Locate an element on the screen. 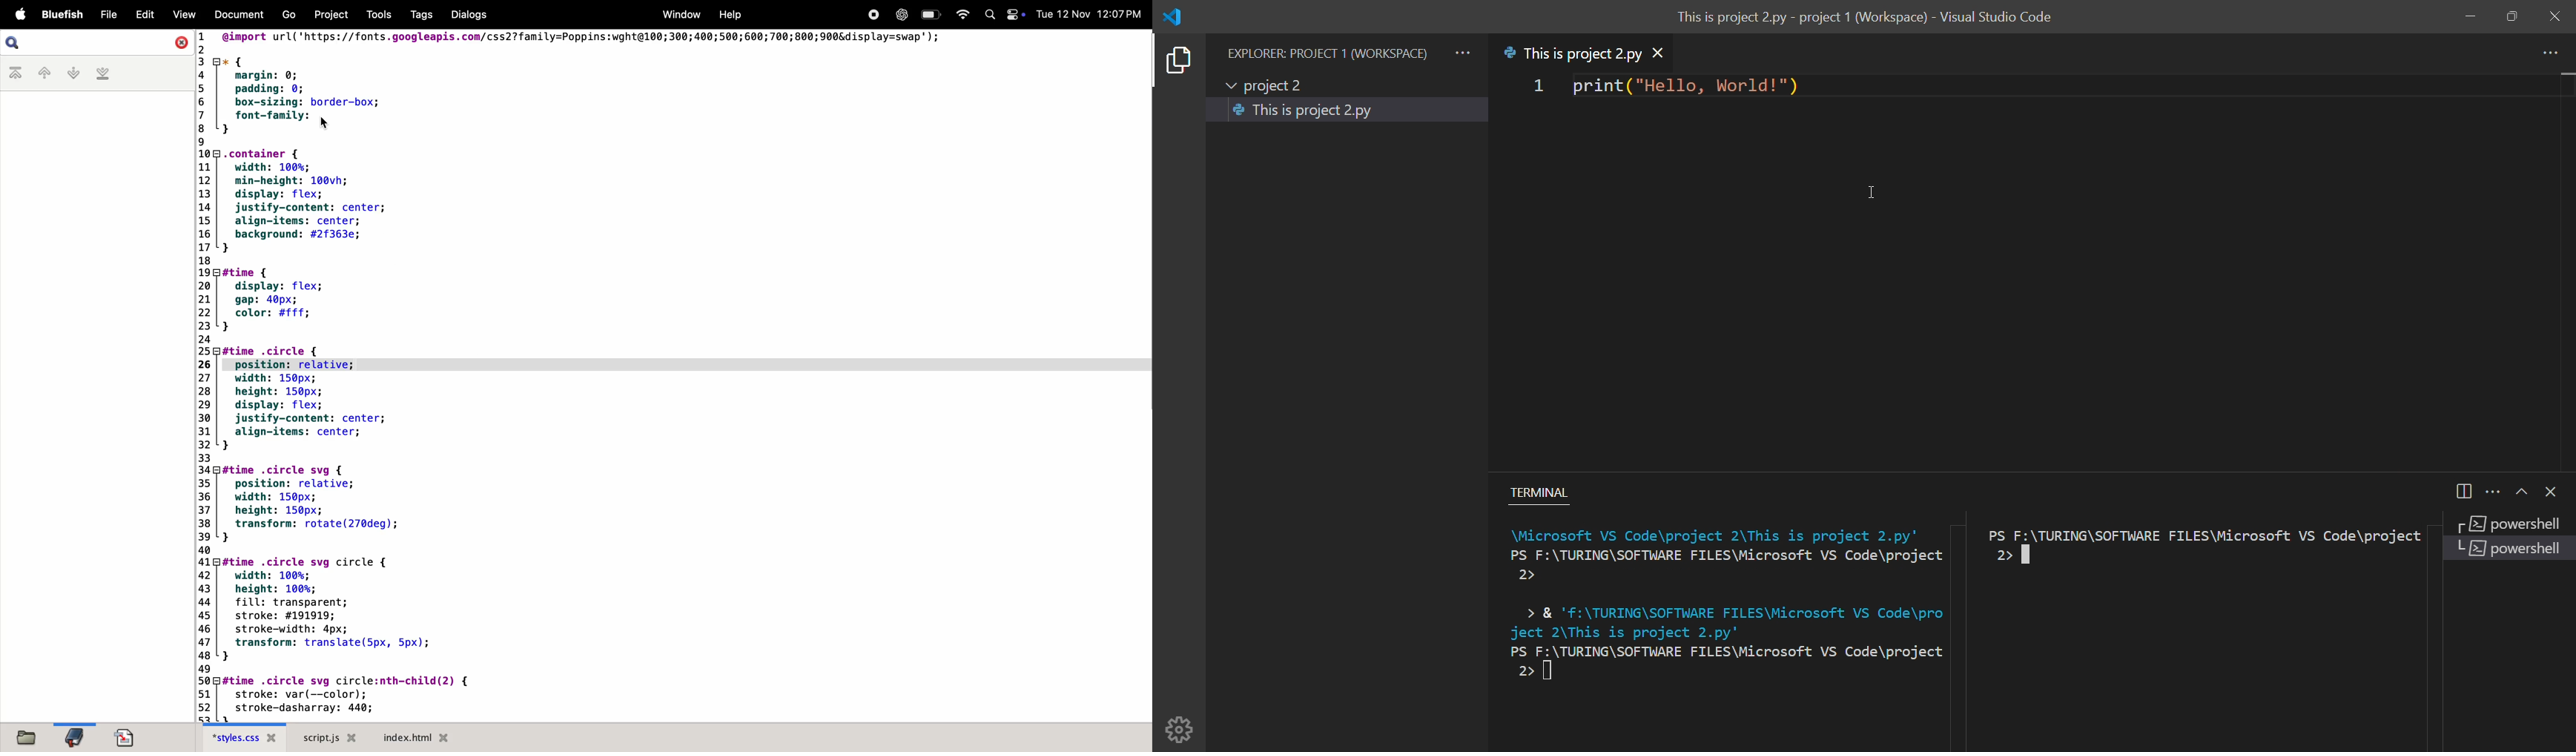 The width and height of the screenshot is (2576, 756). chatgpt is located at coordinates (900, 15).